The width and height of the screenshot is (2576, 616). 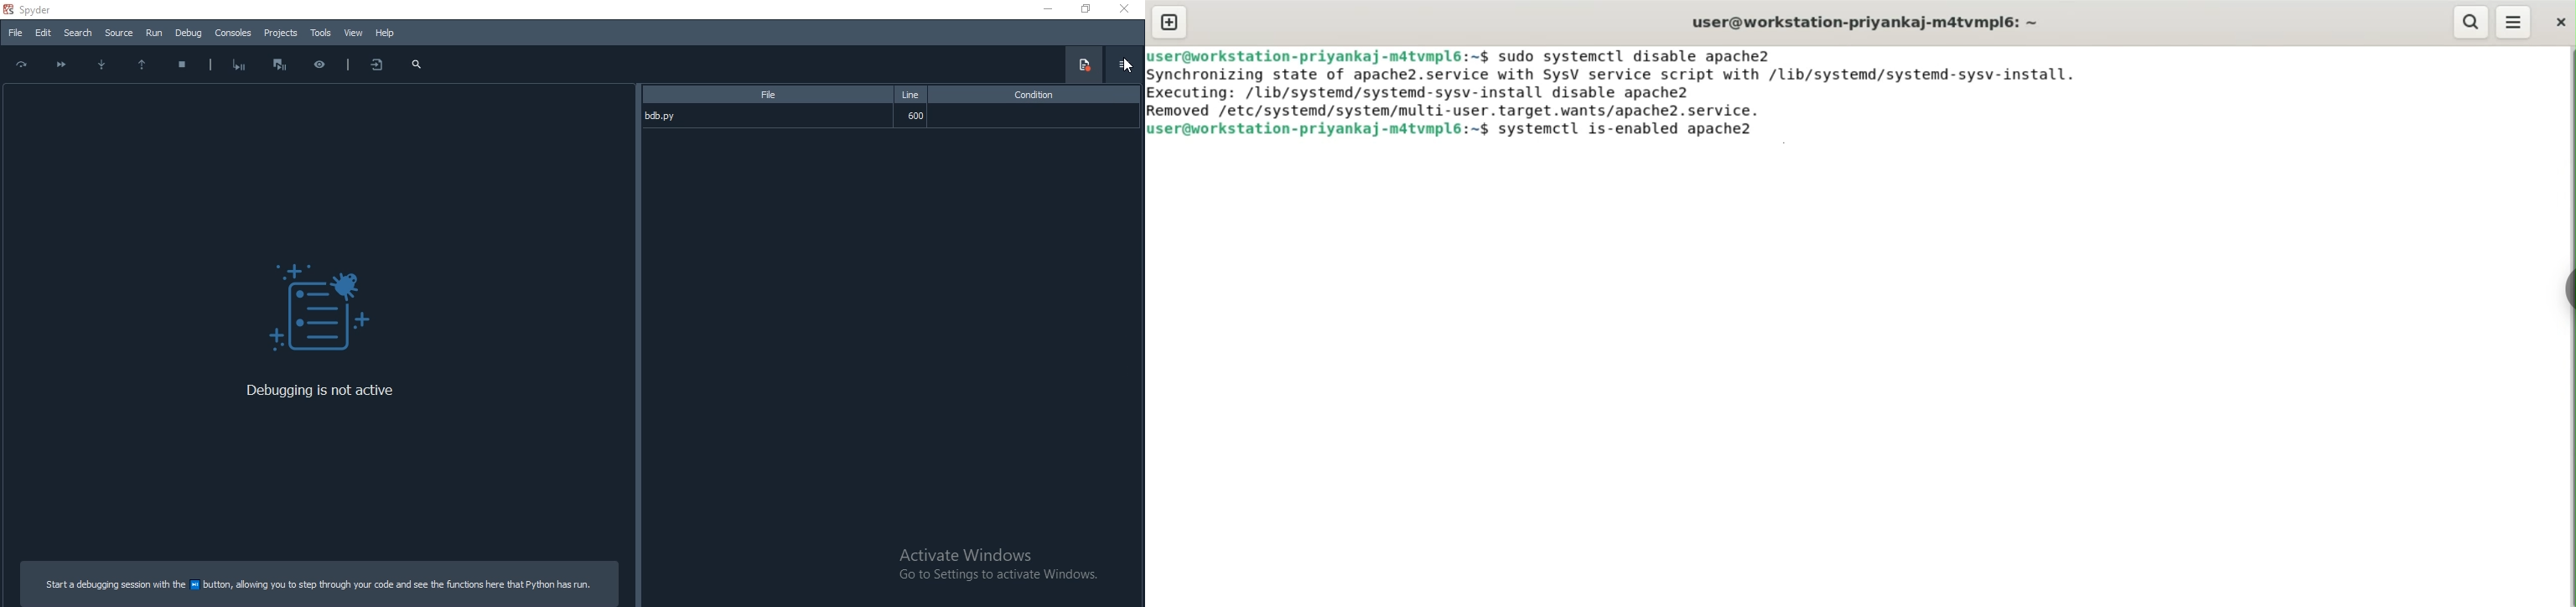 What do you see at coordinates (766, 95) in the screenshot?
I see `File` at bounding box center [766, 95].